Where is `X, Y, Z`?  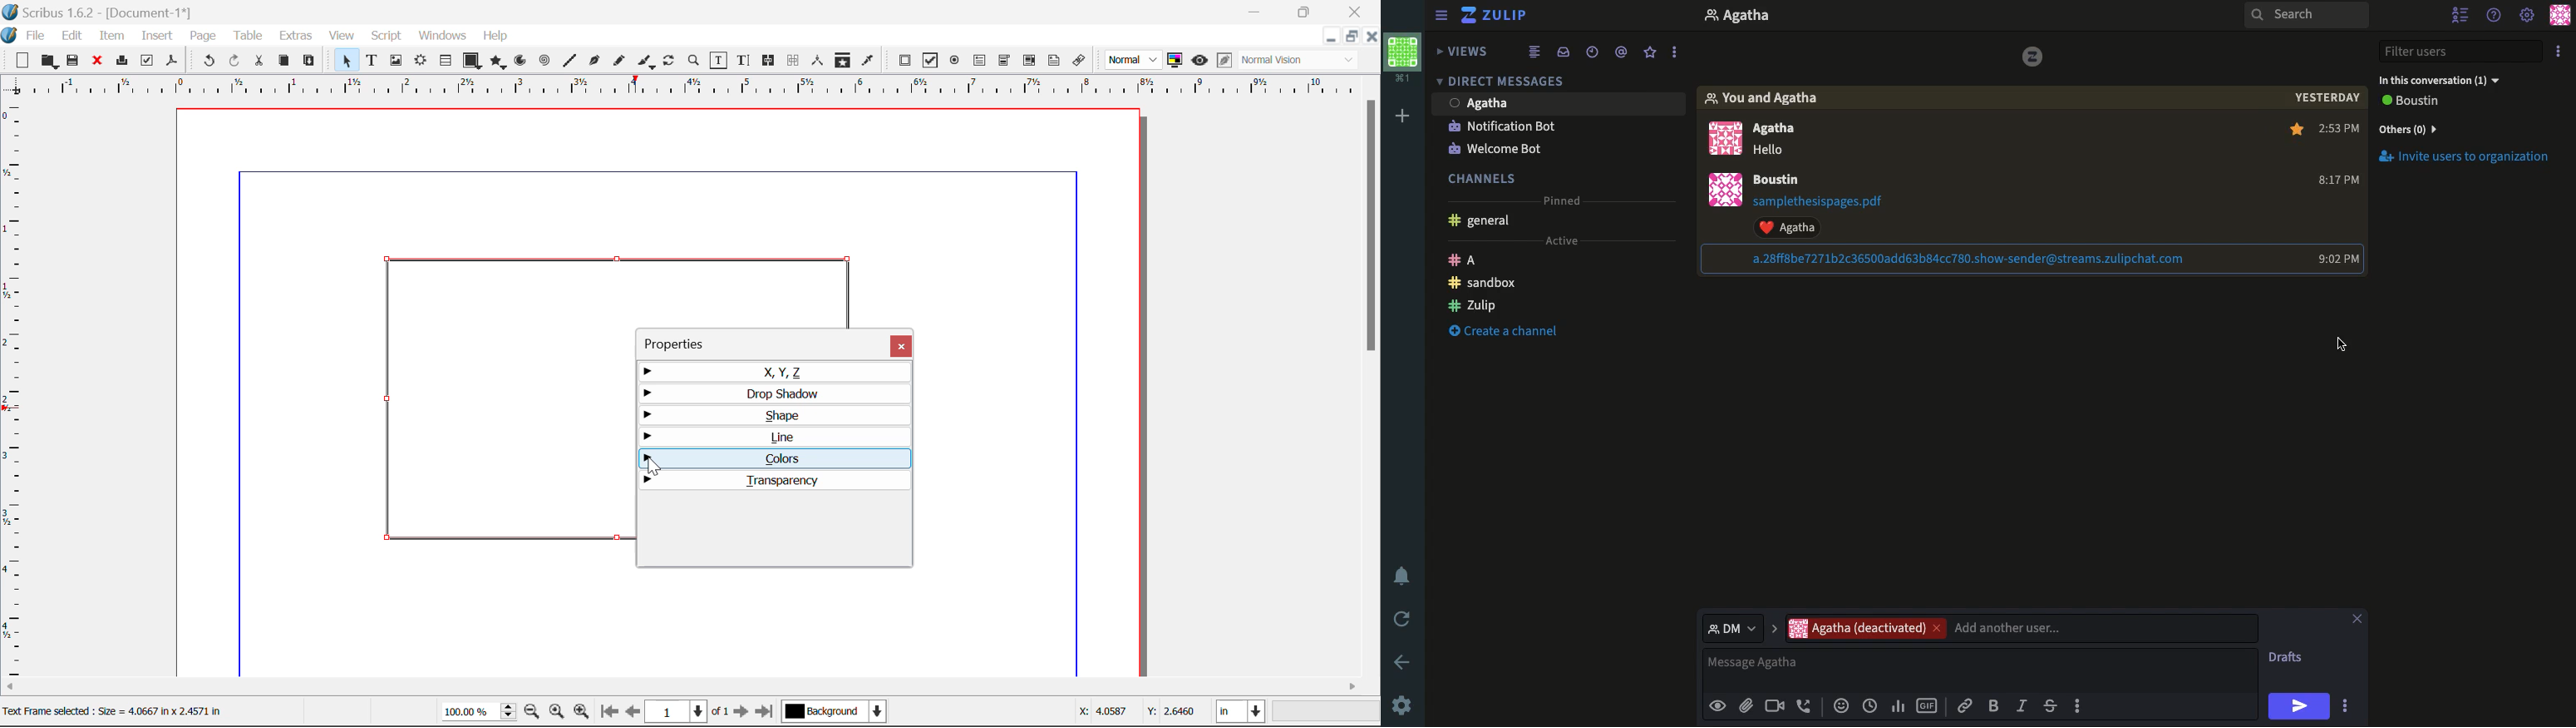
X, Y, Z is located at coordinates (773, 372).